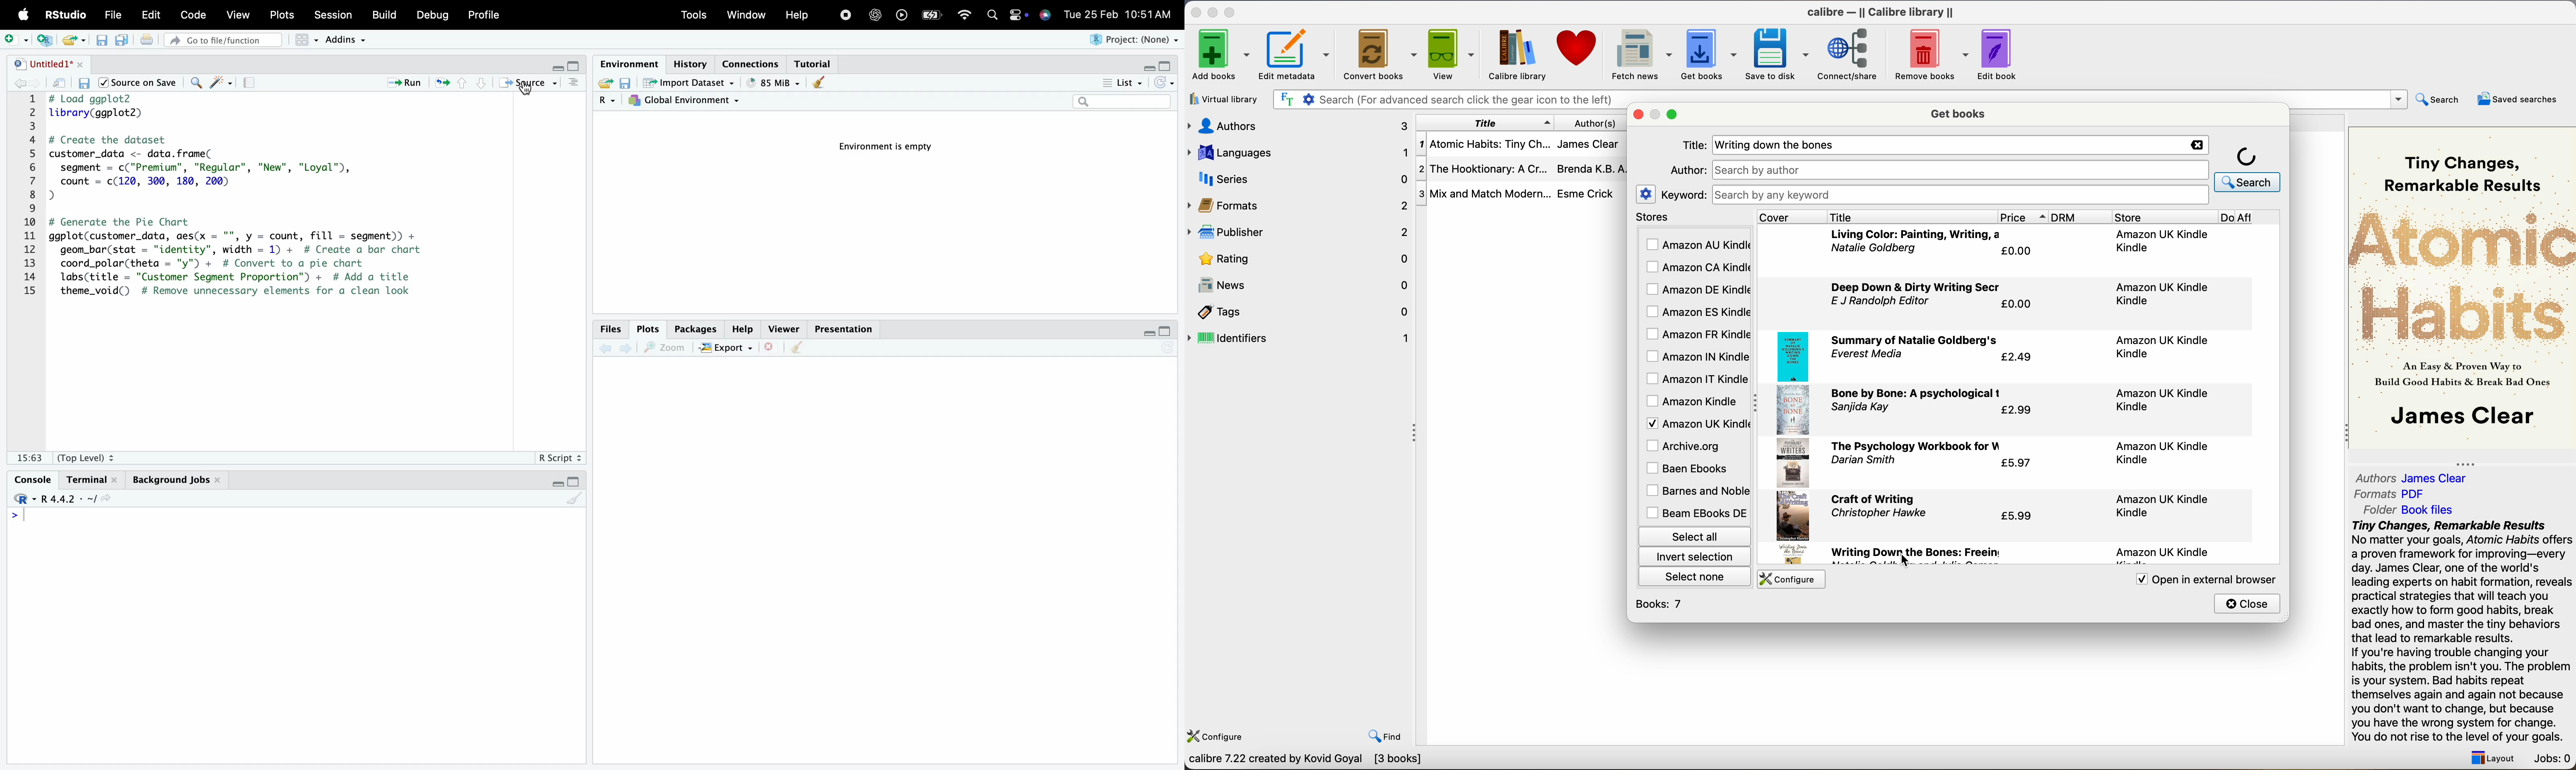 The image size is (2576, 784). I want to click on EXPORT, so click(726, 348).